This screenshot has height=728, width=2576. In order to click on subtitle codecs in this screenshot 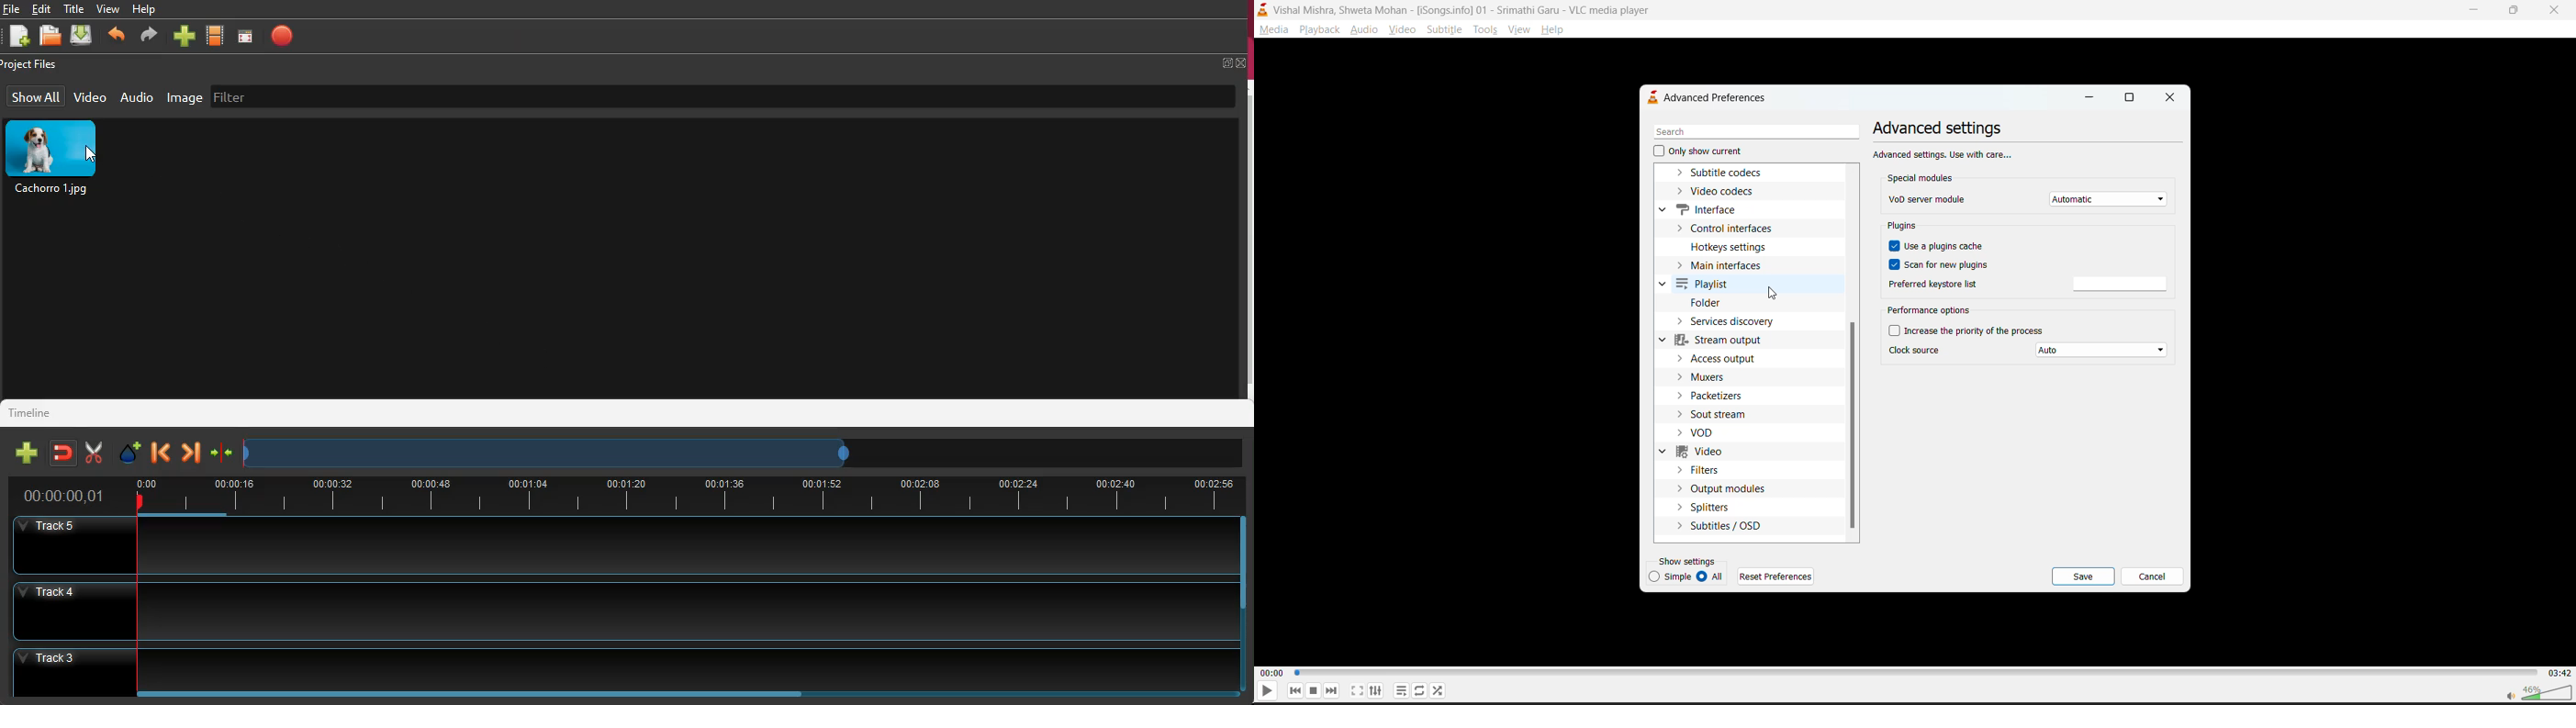, I will do `click(1729, 173)`.